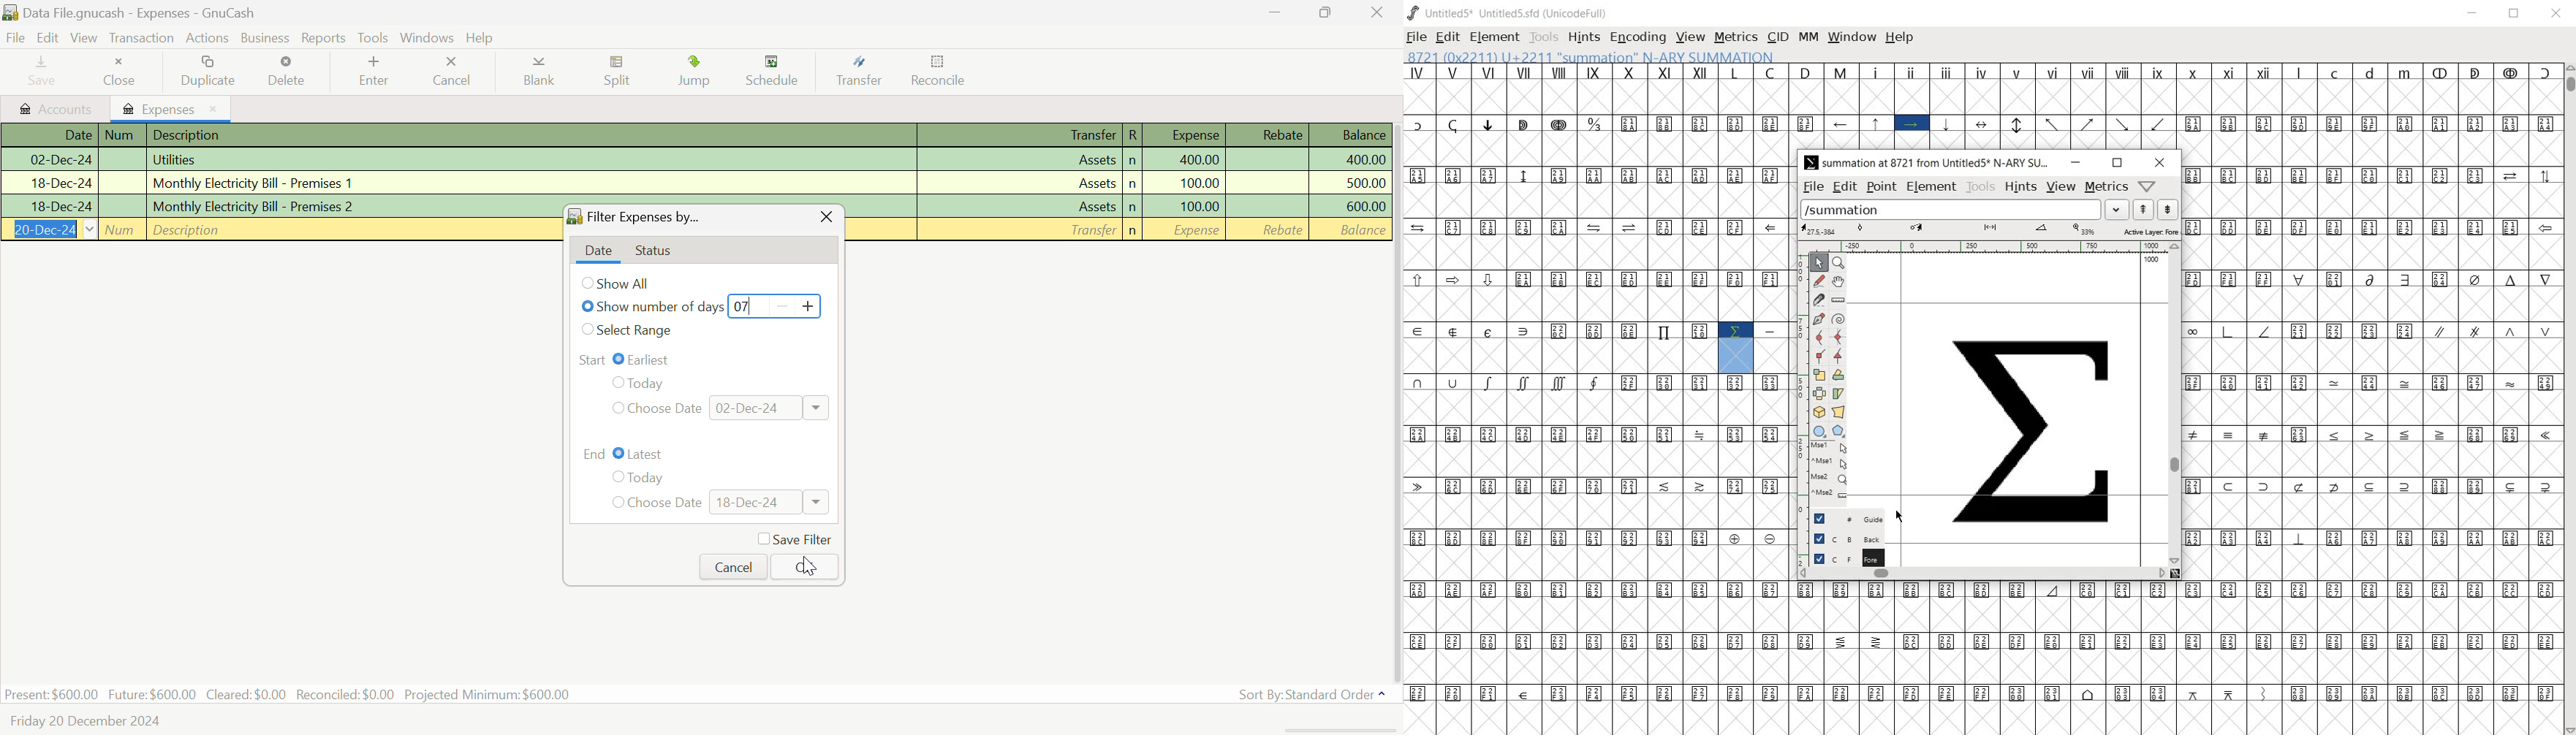  What do you see at coordinates (1990, 230) in the screenshot?
I see `active layer: Fore` at bounding box center [1990, 230].